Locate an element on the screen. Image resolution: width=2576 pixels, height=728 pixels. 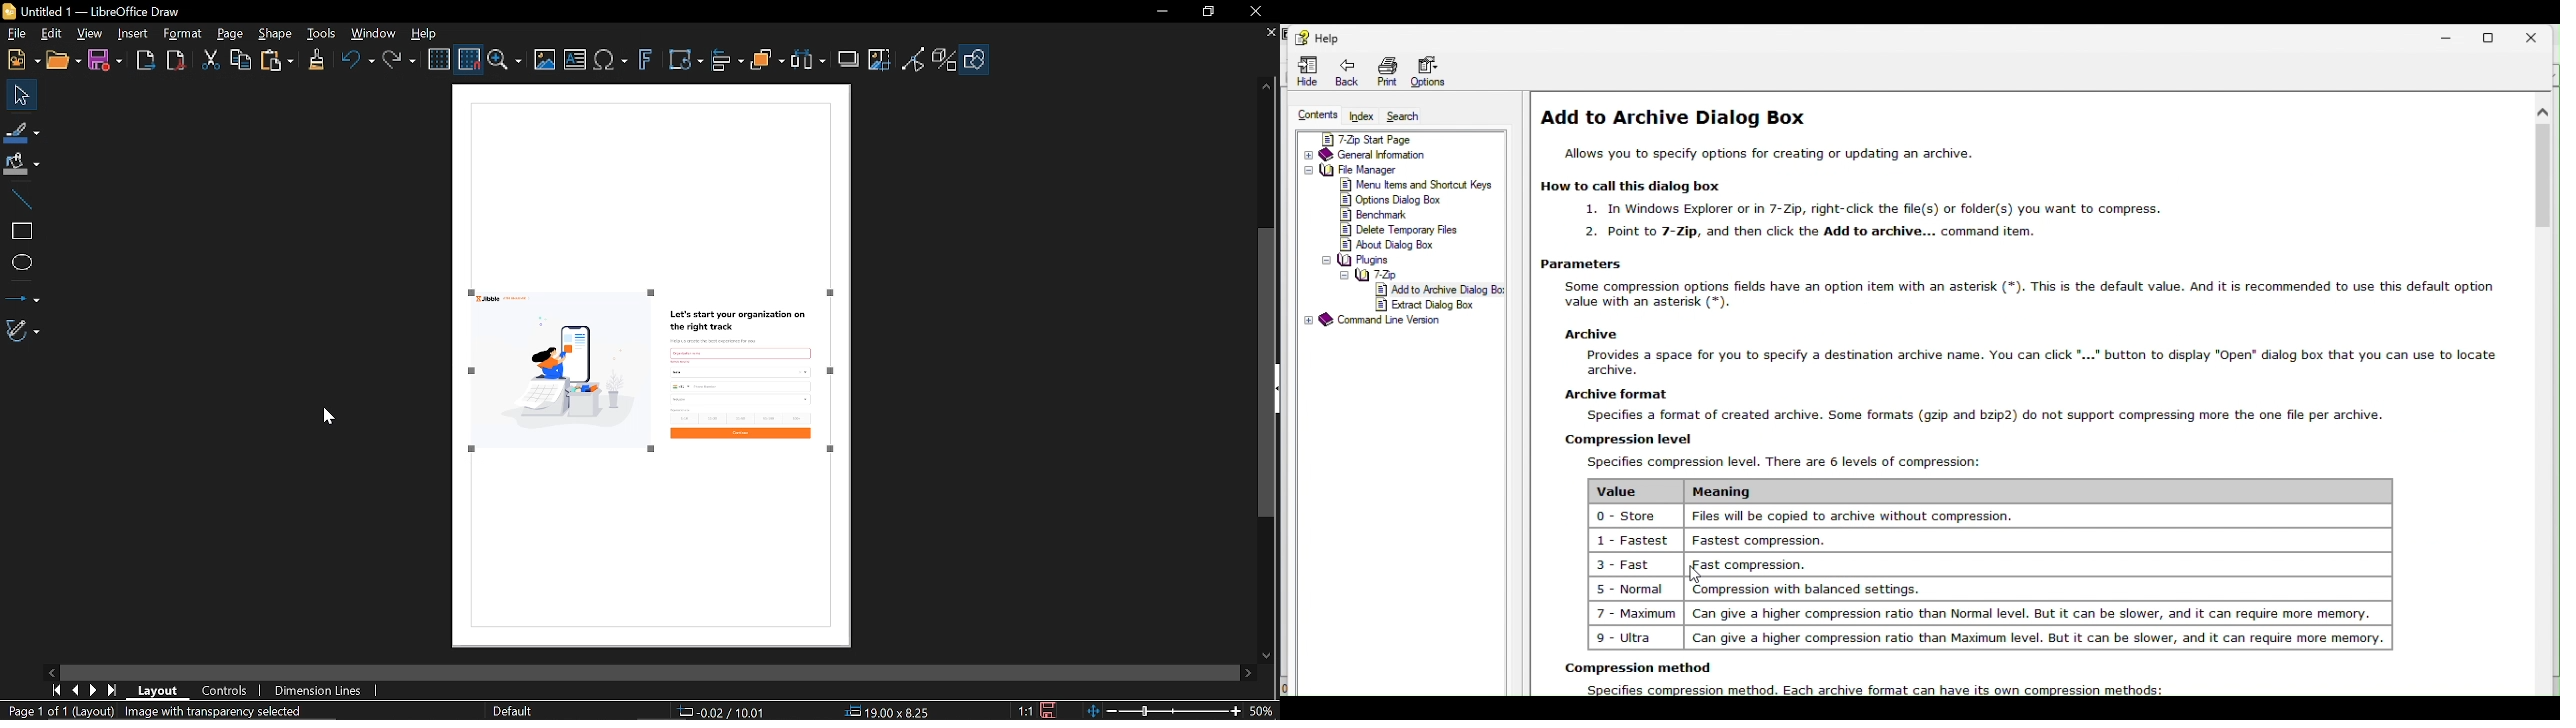
frame is located at coordinates (651, 179).